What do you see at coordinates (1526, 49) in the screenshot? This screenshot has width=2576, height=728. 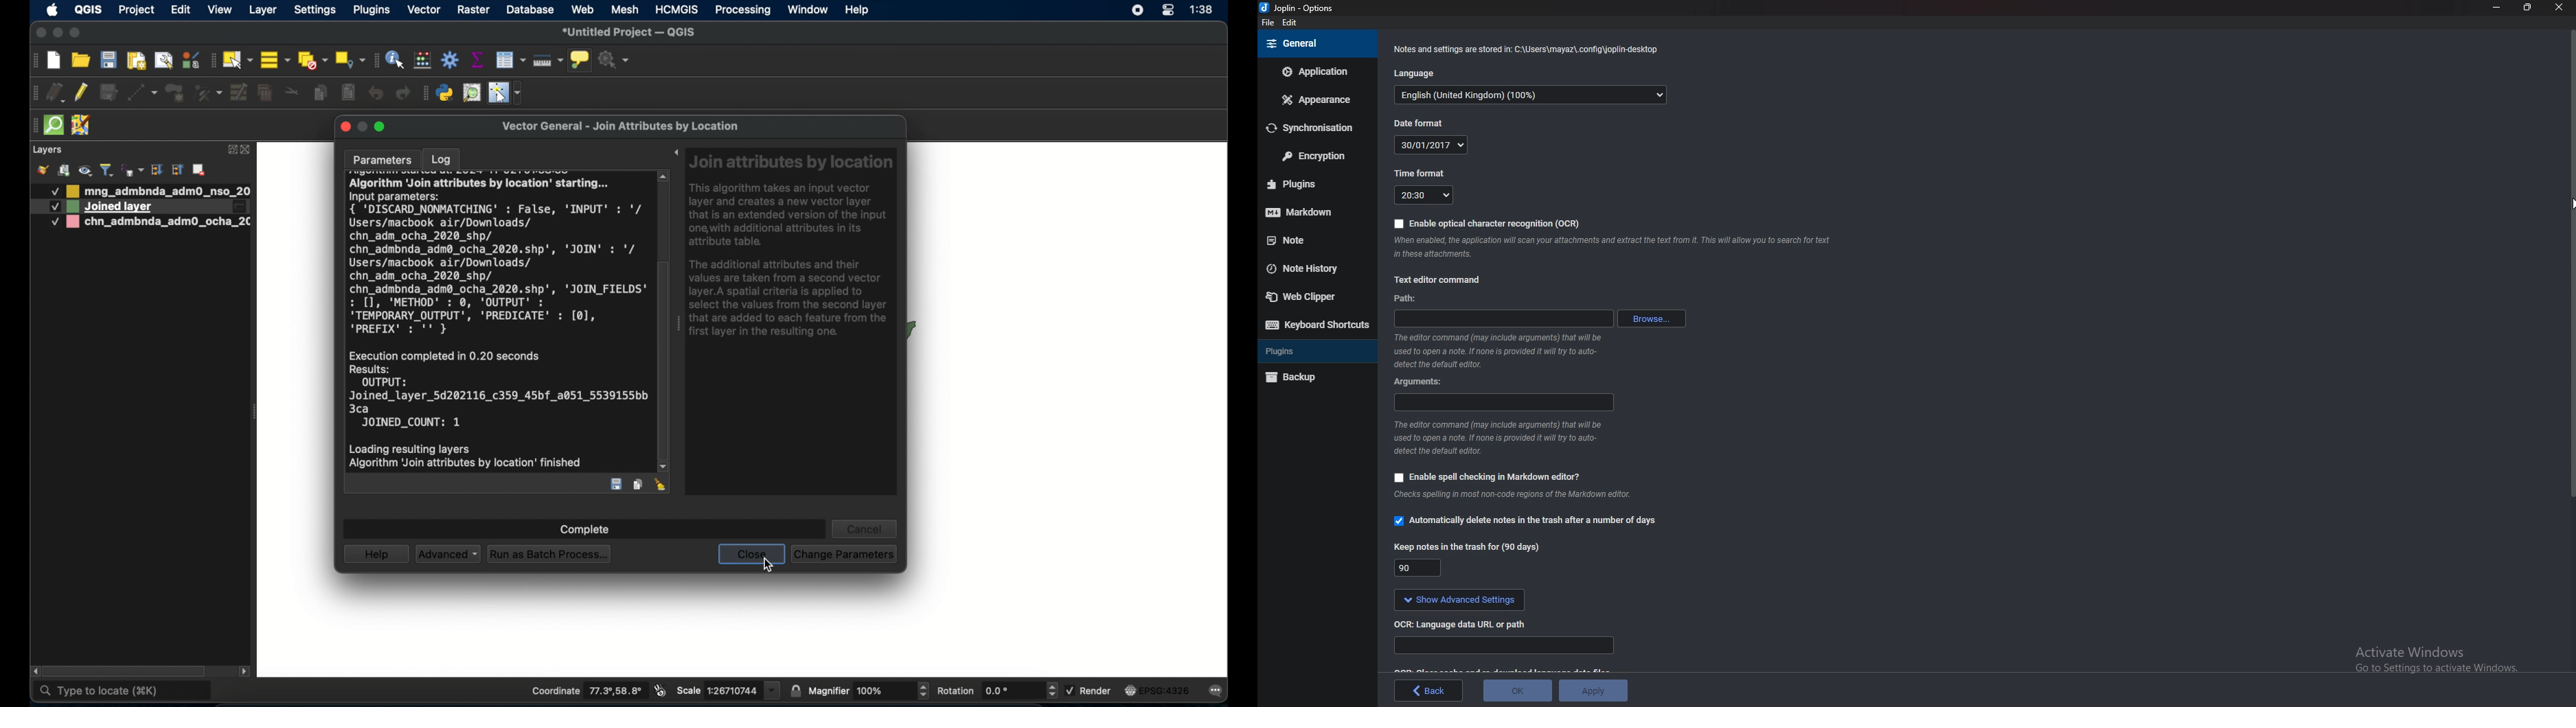 I see `info` at bounding box center [1526, 49].